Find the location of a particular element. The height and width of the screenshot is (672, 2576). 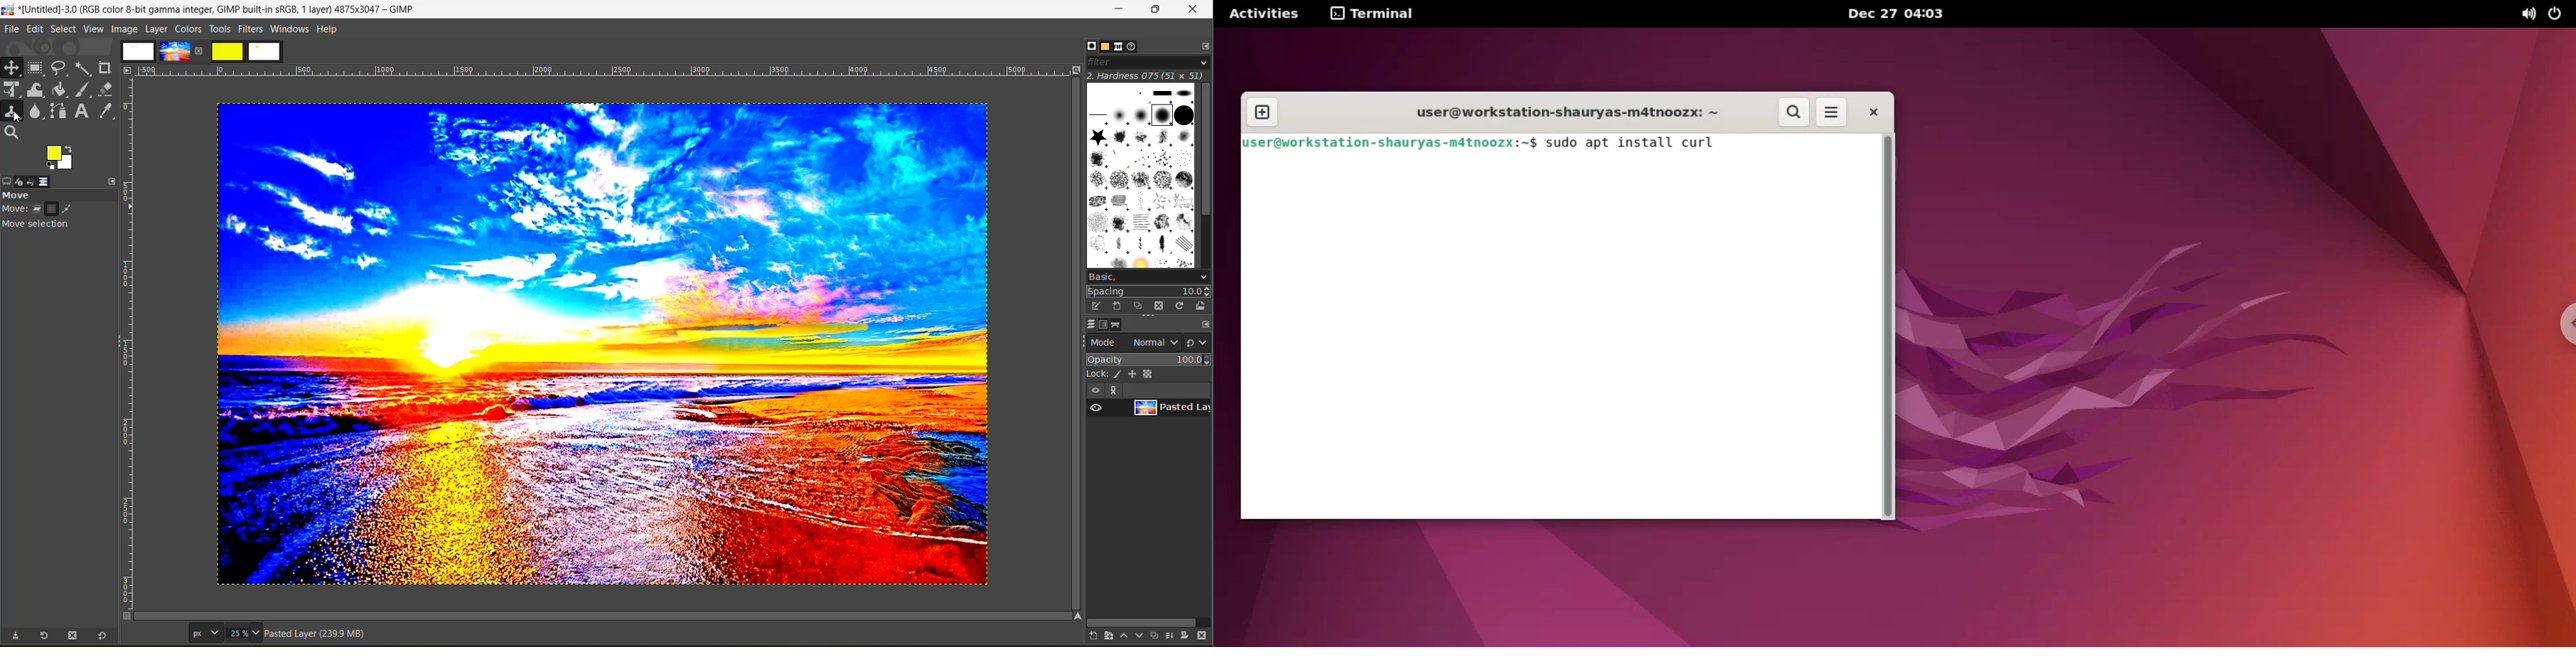

select is located at coordinates (63, 28).